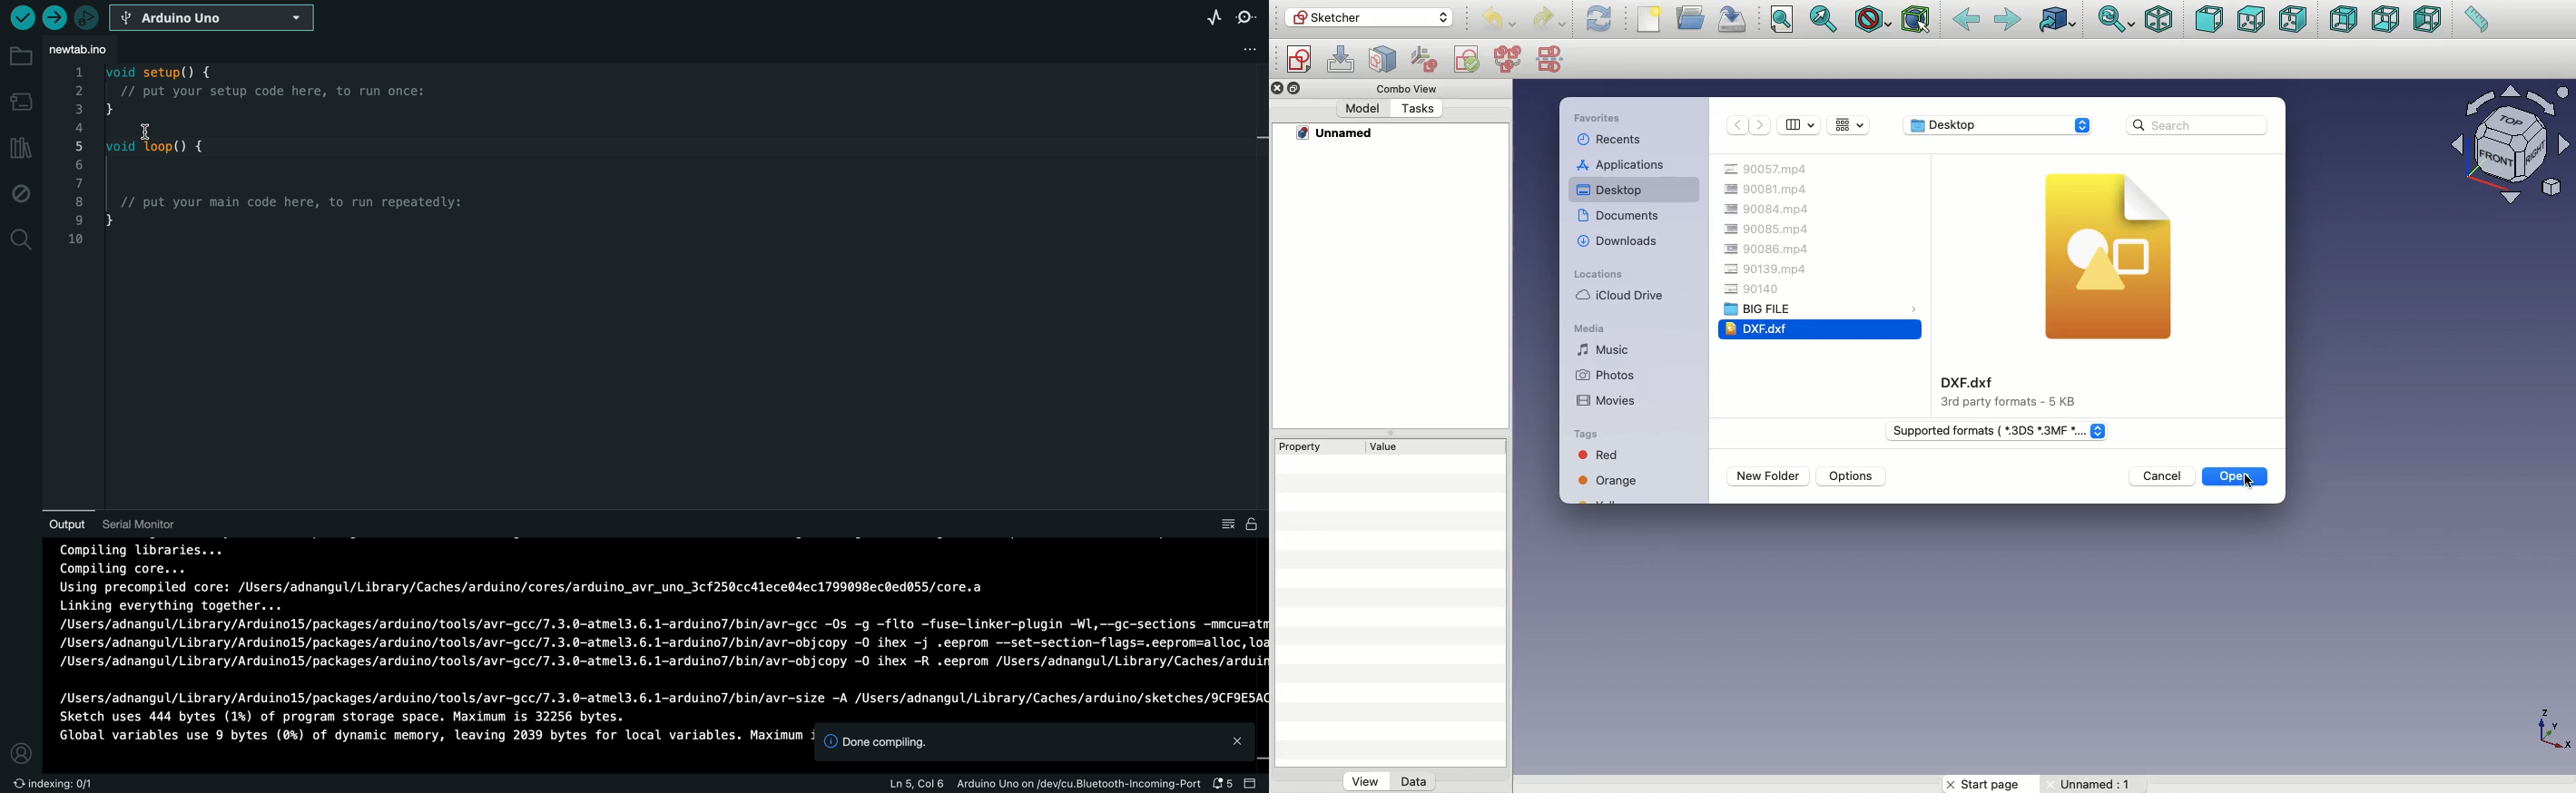 This screenshot has width=2576, height=812. What do you see at coordinates (1607, 402) in the screenshot?
I see `Movies` at bounding box center [1607, 402].